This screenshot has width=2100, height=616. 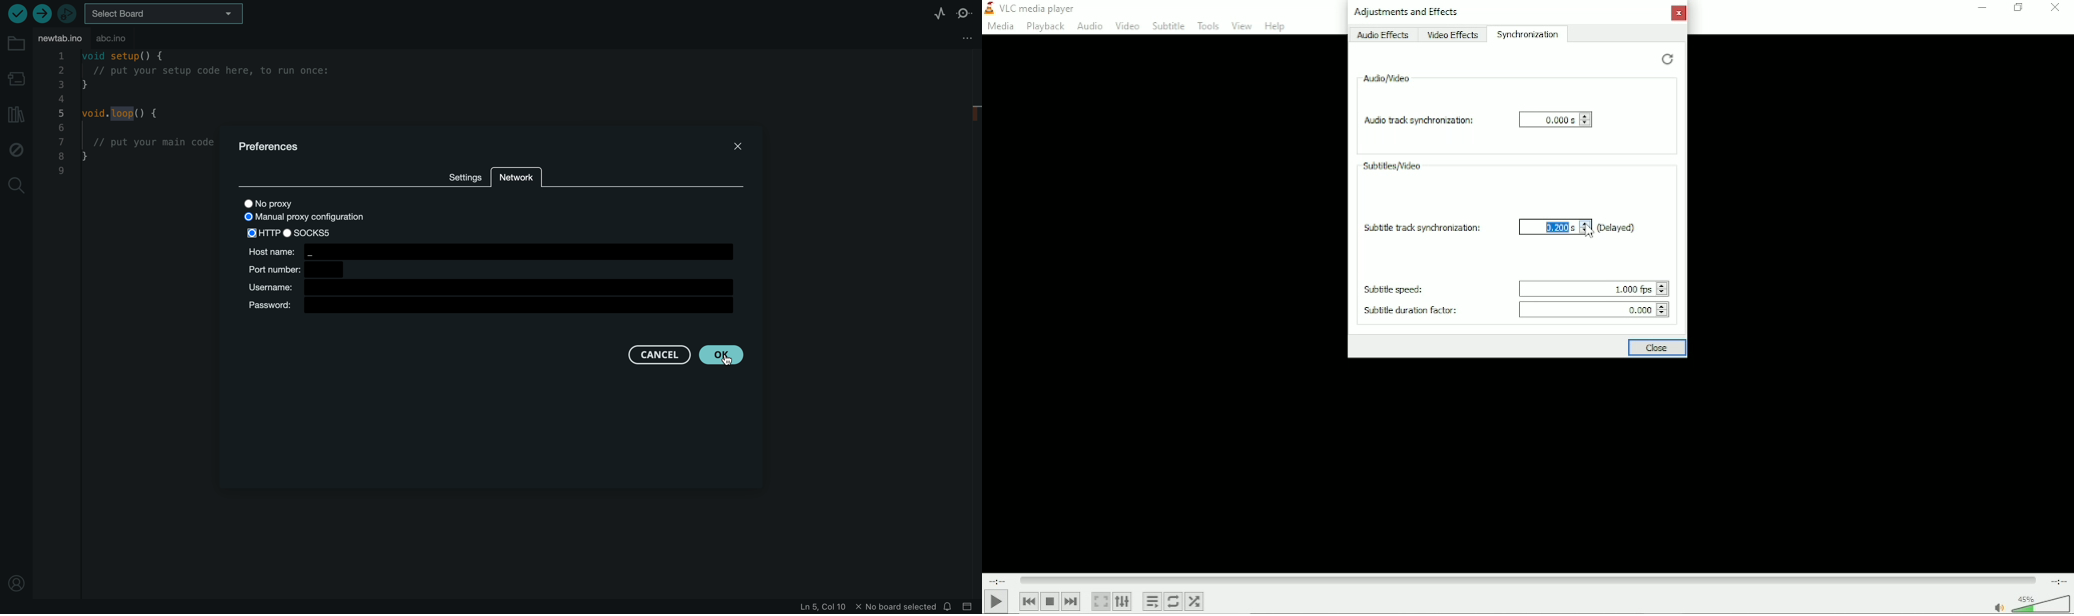 What do you see at coordinates (1029, 601) in the screenshot?
I see `Previous` at bounding box center [1029, 601].